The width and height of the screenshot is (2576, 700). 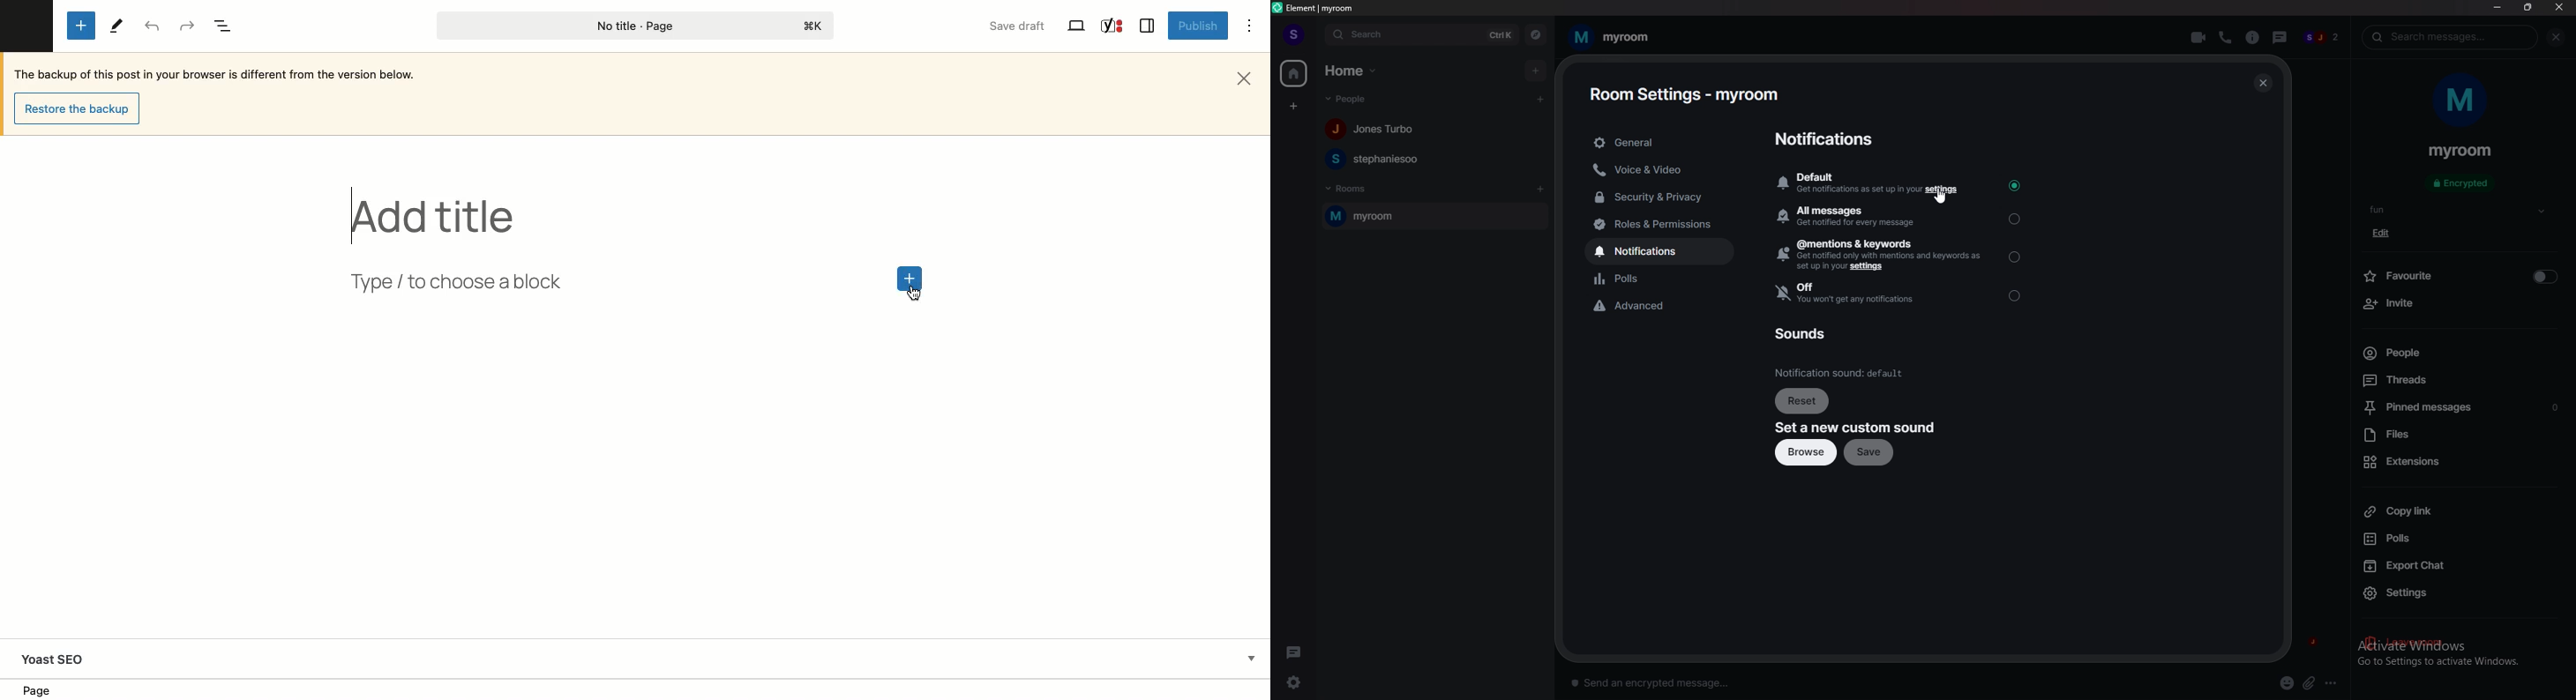 I want to click on reset, so click(x=1804, y=400).